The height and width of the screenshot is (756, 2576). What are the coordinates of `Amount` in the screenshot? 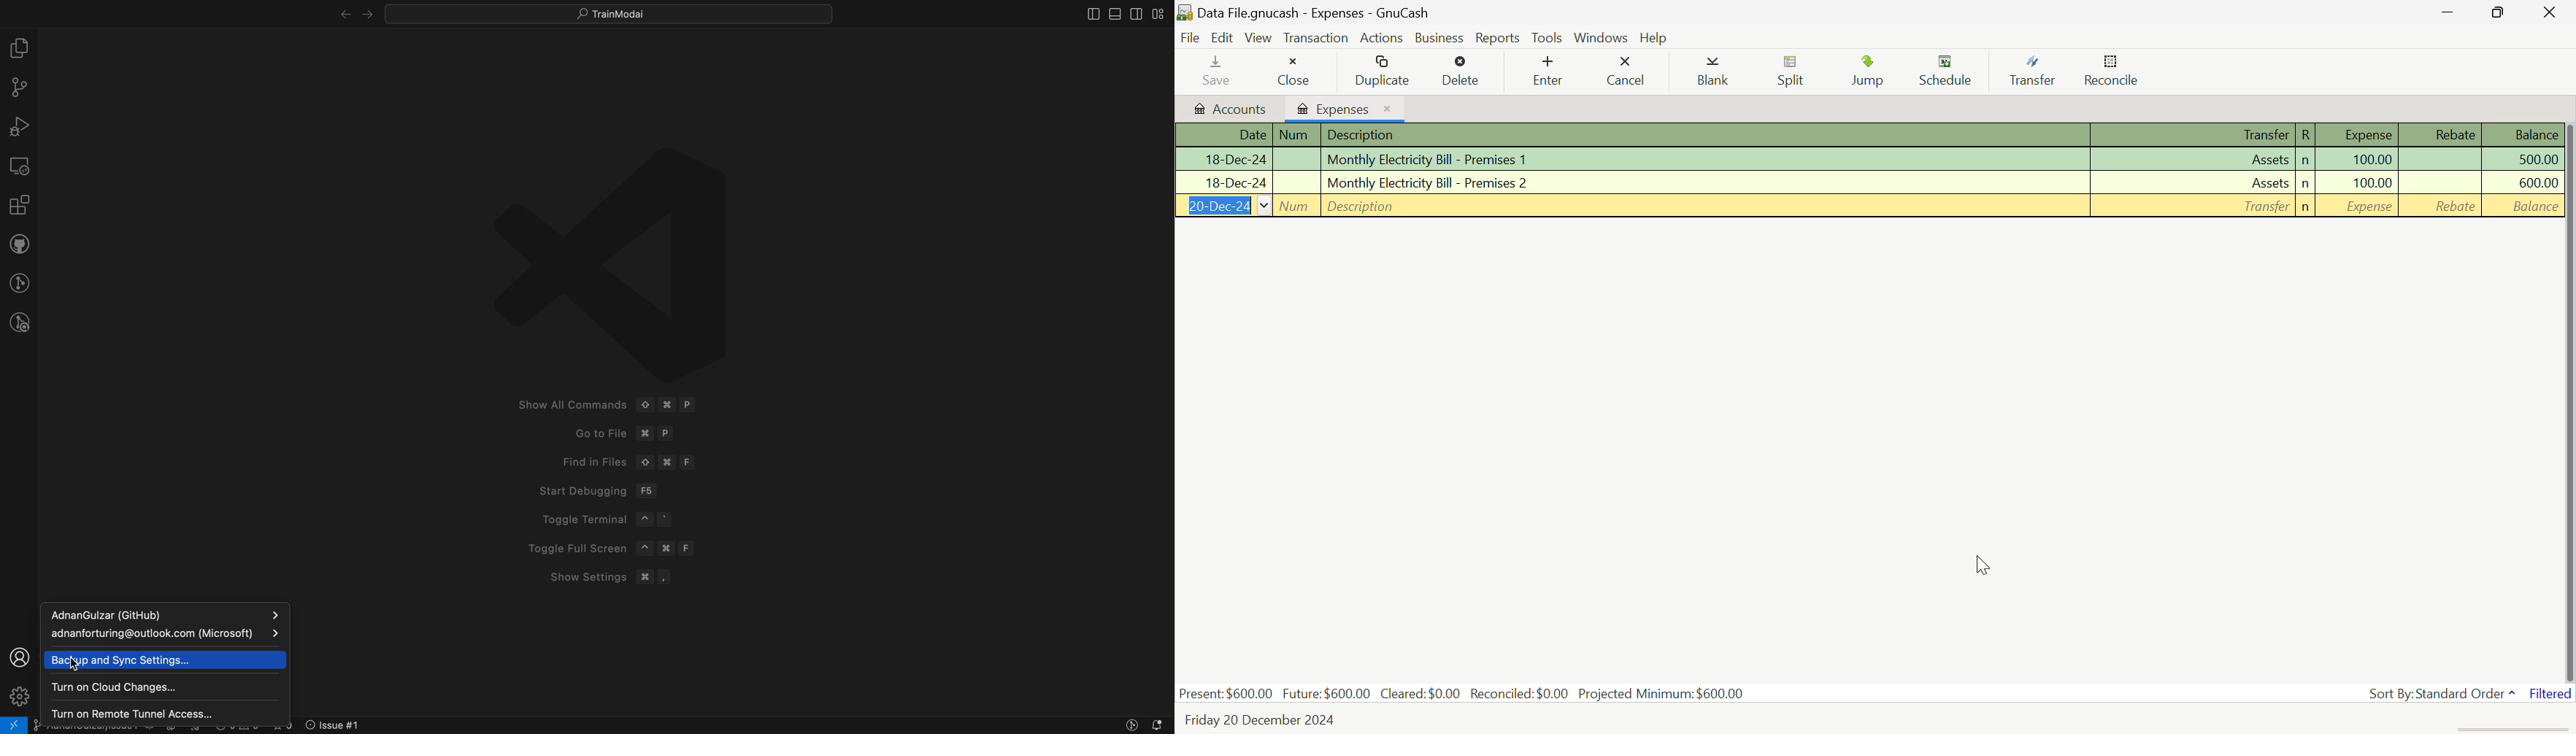 It's located at (2372, 184).